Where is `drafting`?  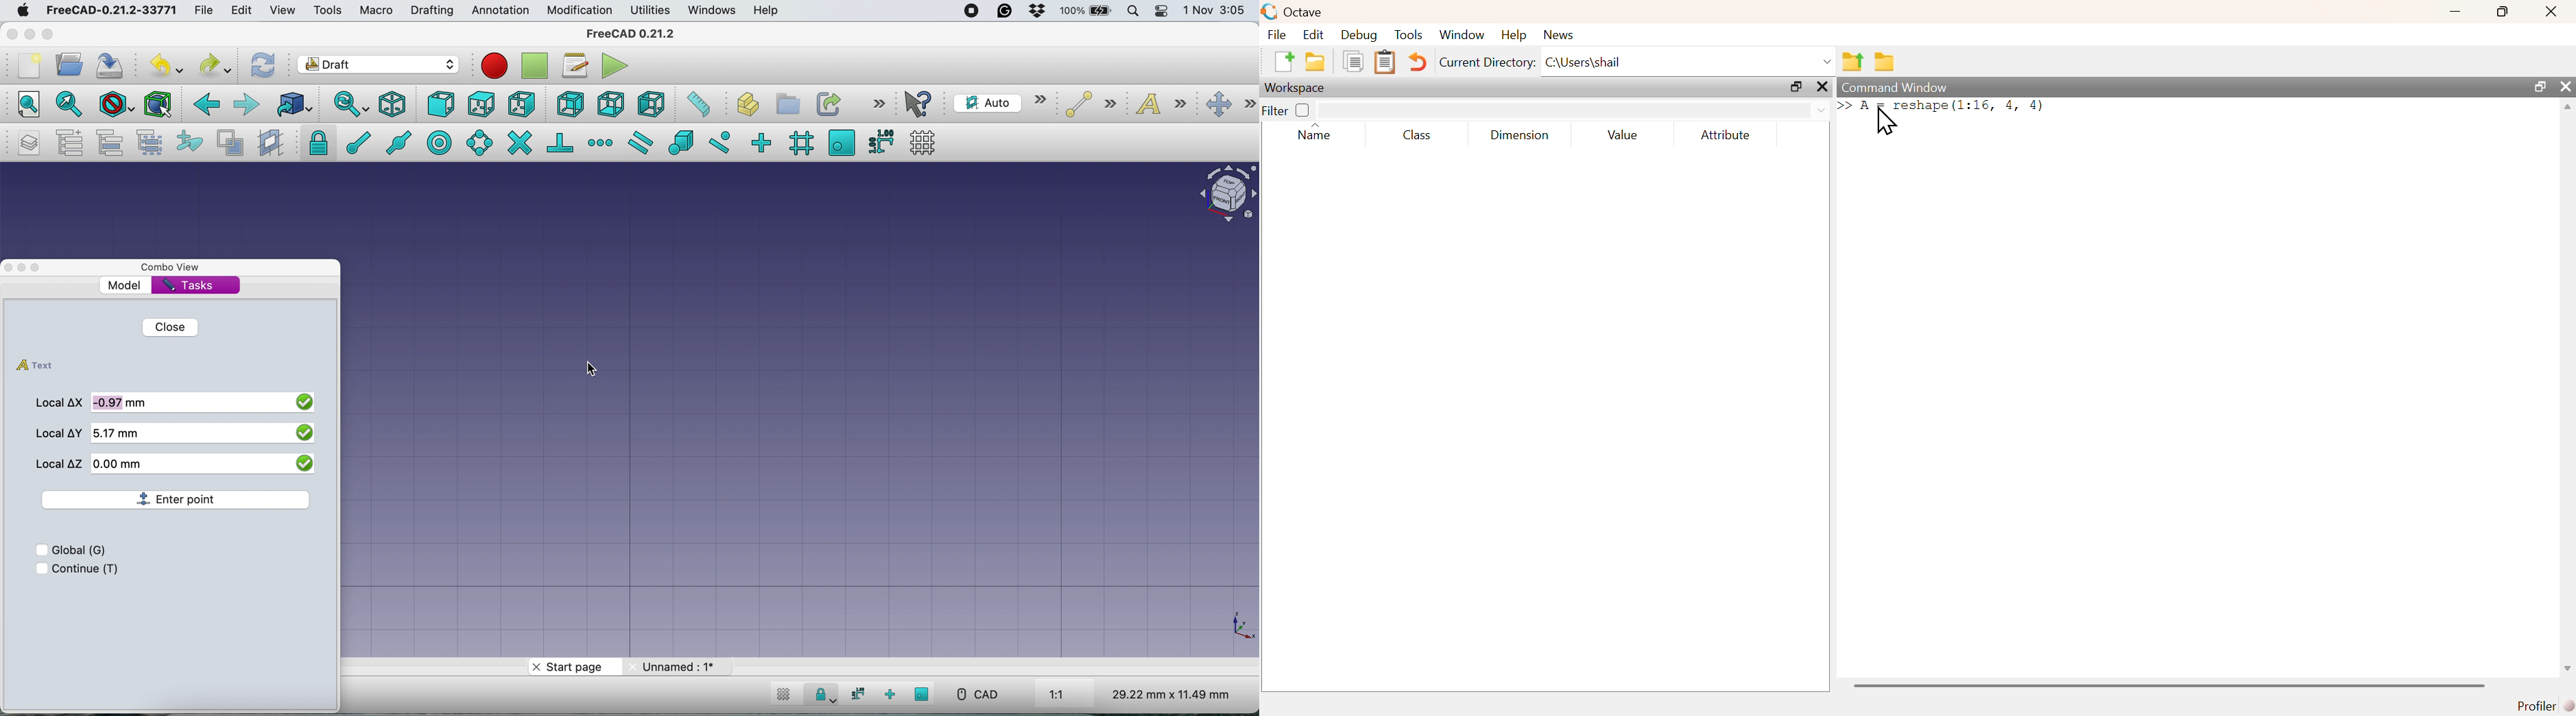 drafting is located at coordinates (430, 11).